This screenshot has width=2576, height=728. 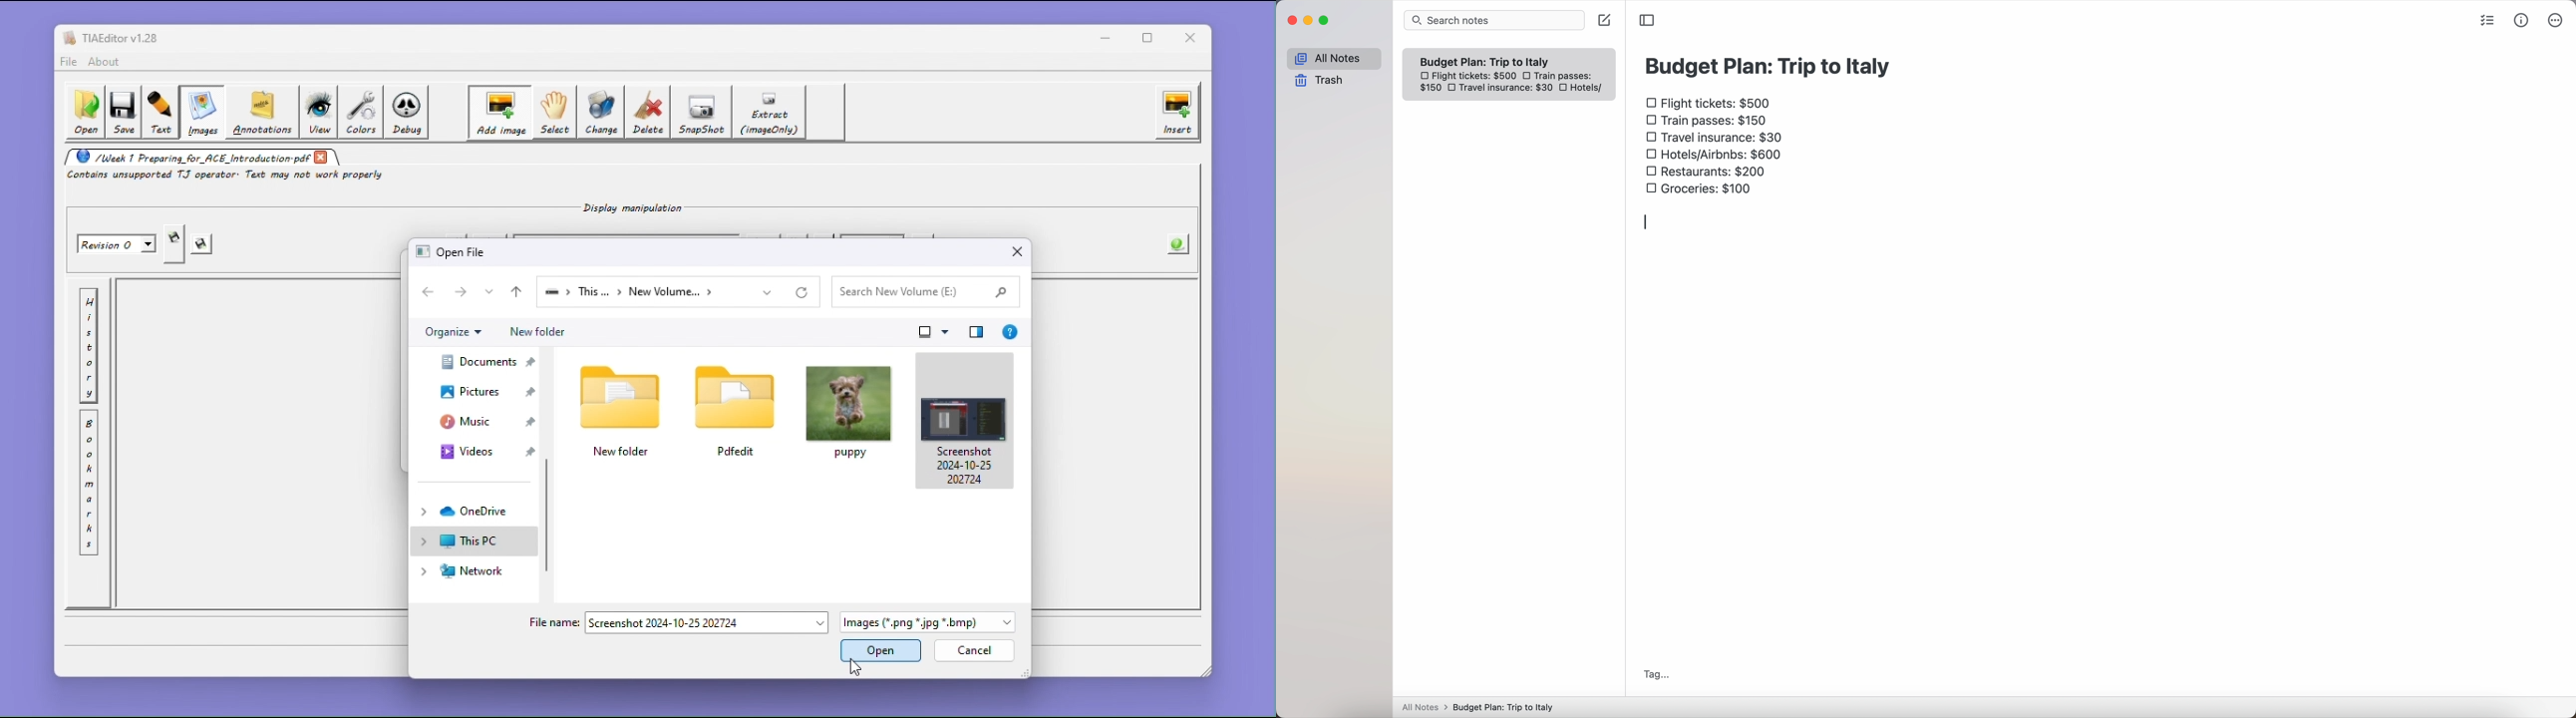 I want to click on check list, so click(x=2491, y=22).